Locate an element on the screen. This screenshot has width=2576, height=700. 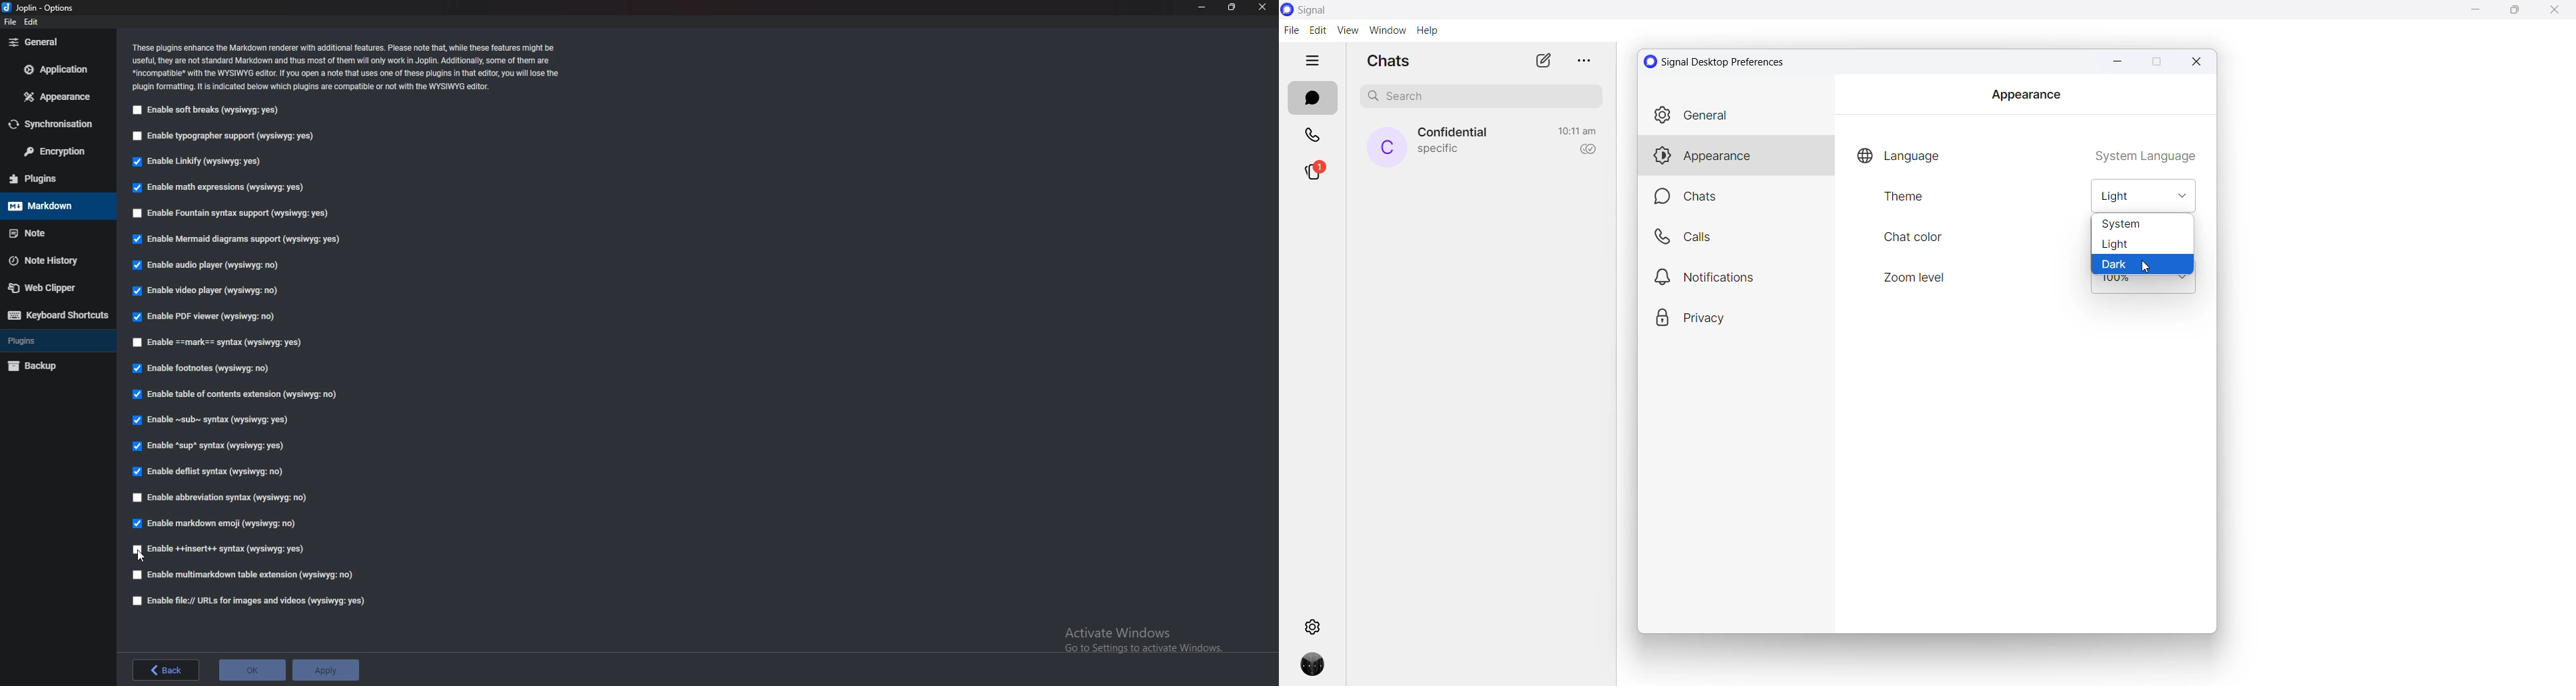
view is located at coordinates (1347, 30).